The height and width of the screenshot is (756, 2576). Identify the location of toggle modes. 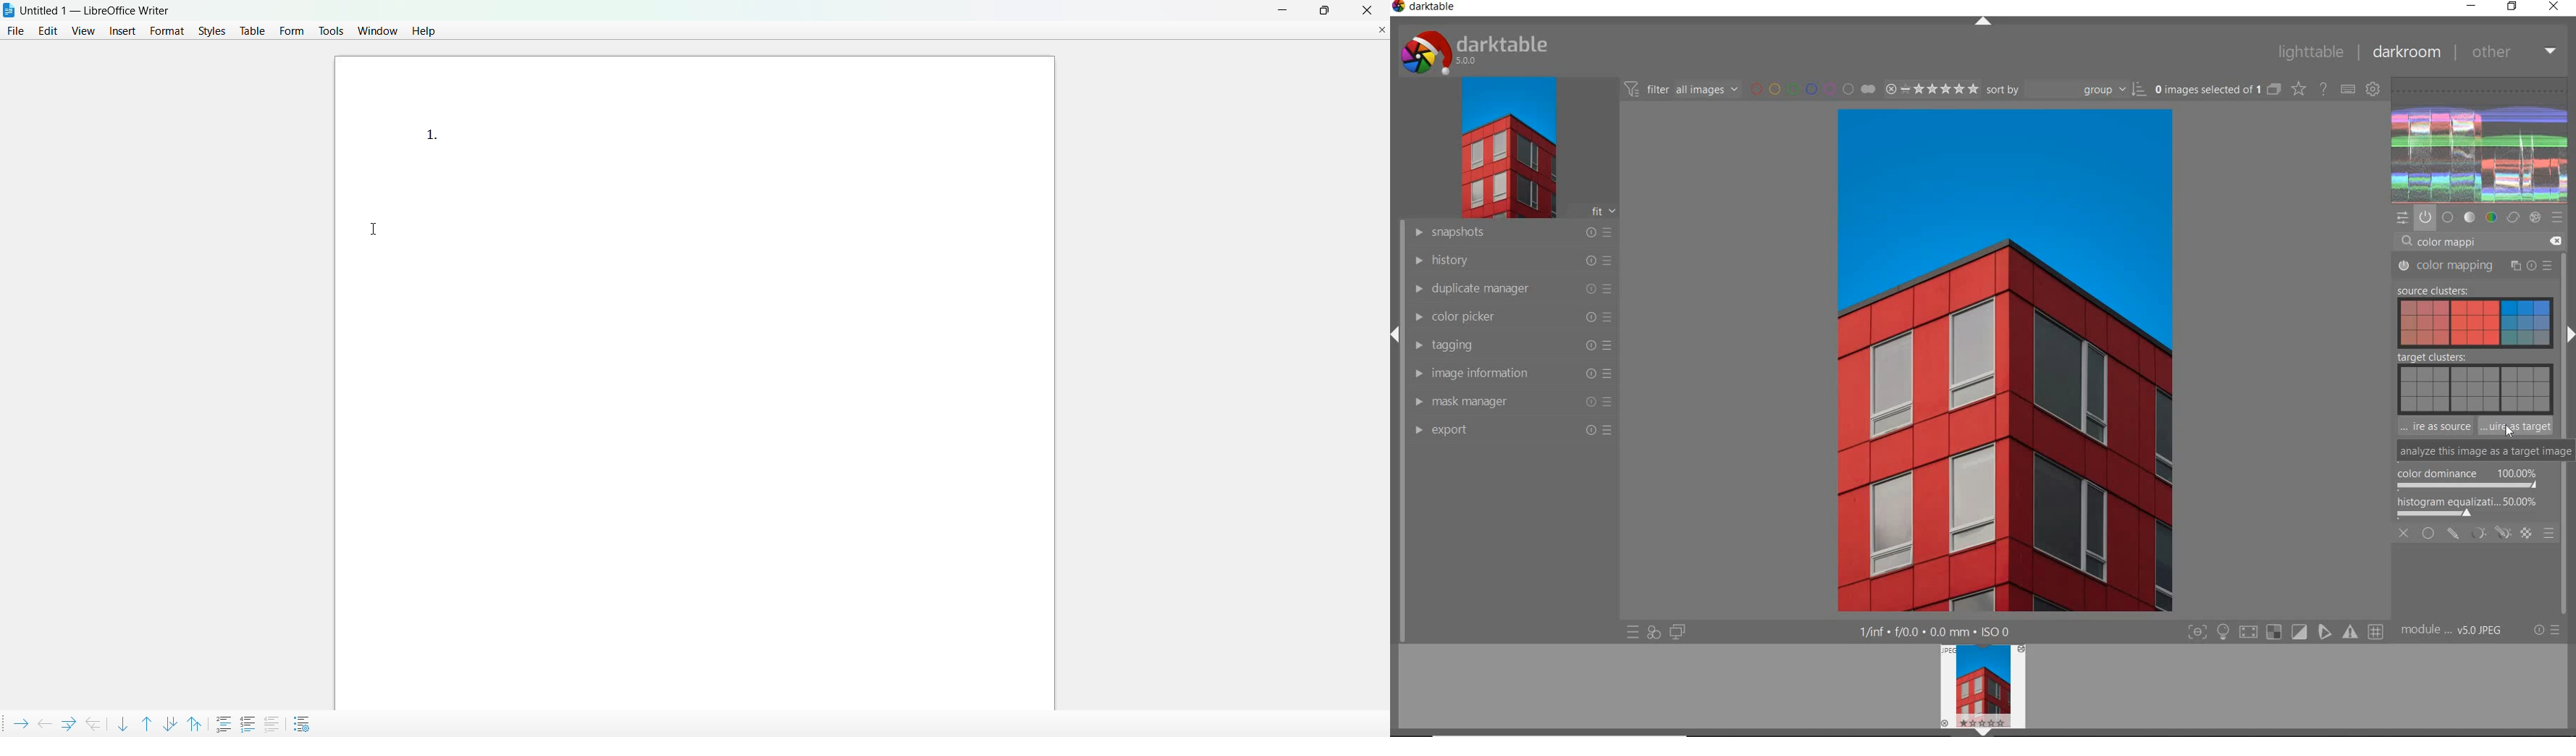
(2287, 632).